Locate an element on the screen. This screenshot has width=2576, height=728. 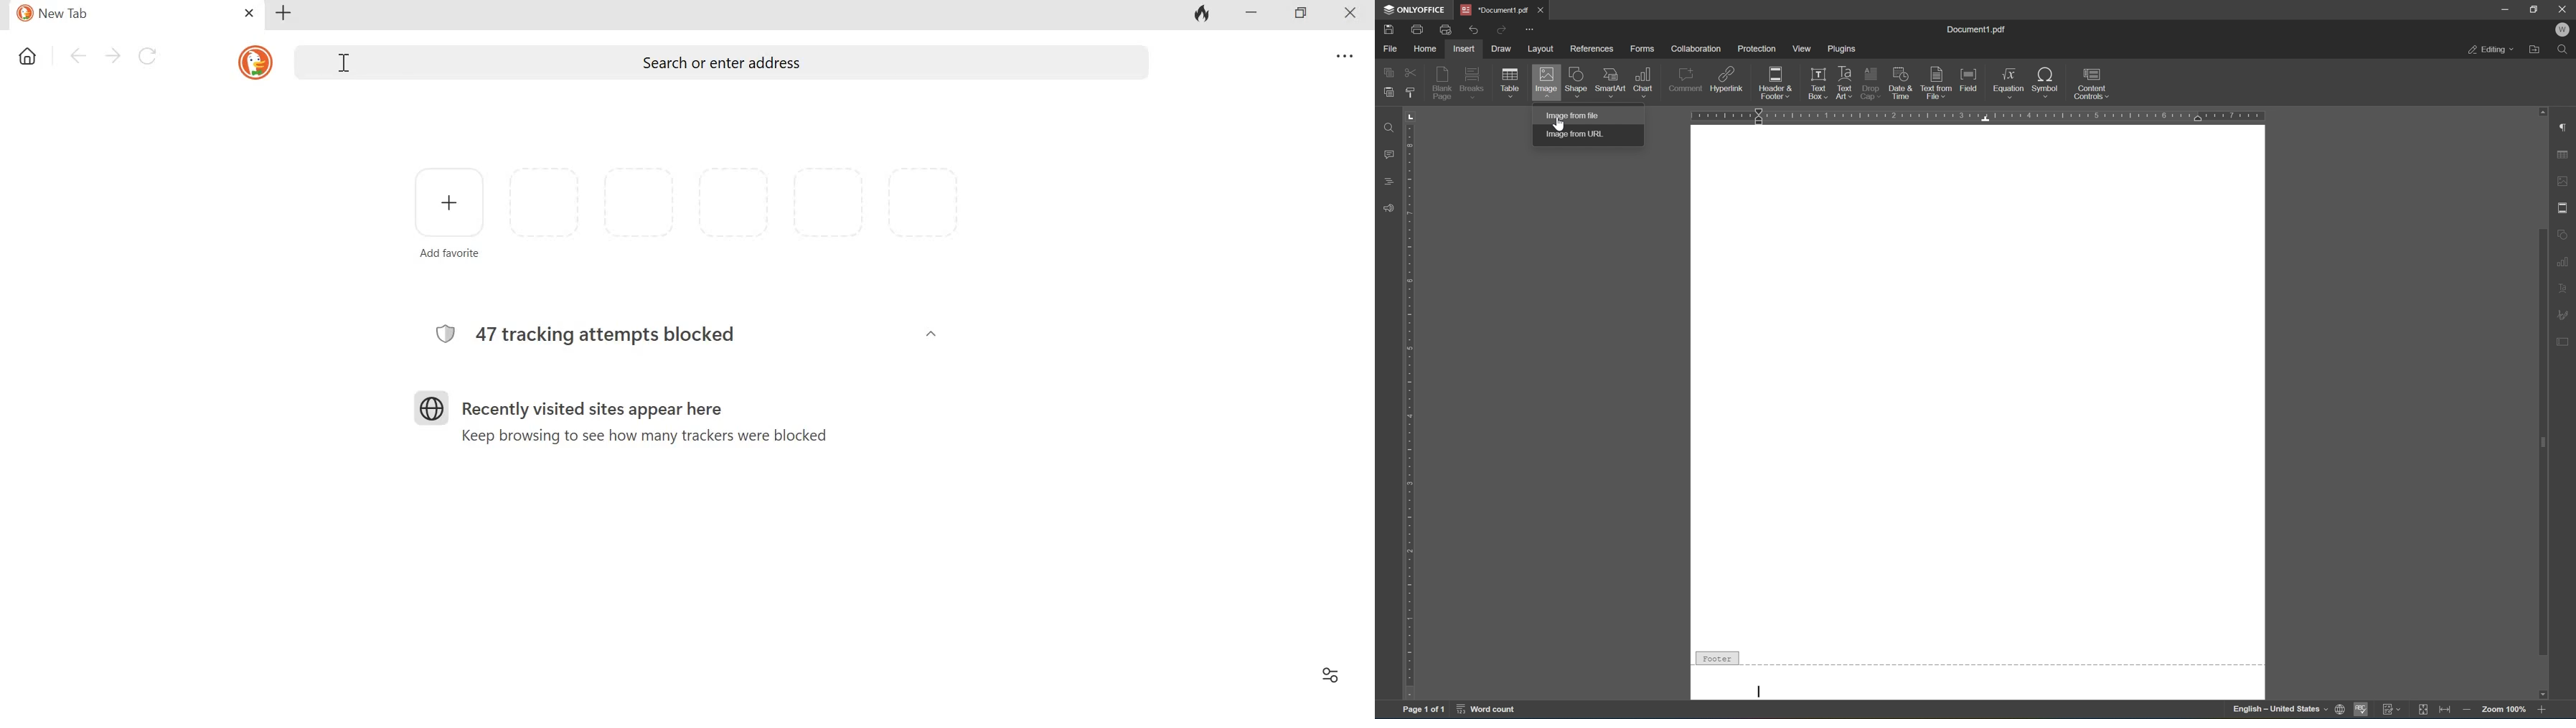
drop cap is located at coordinates (1872, 75).